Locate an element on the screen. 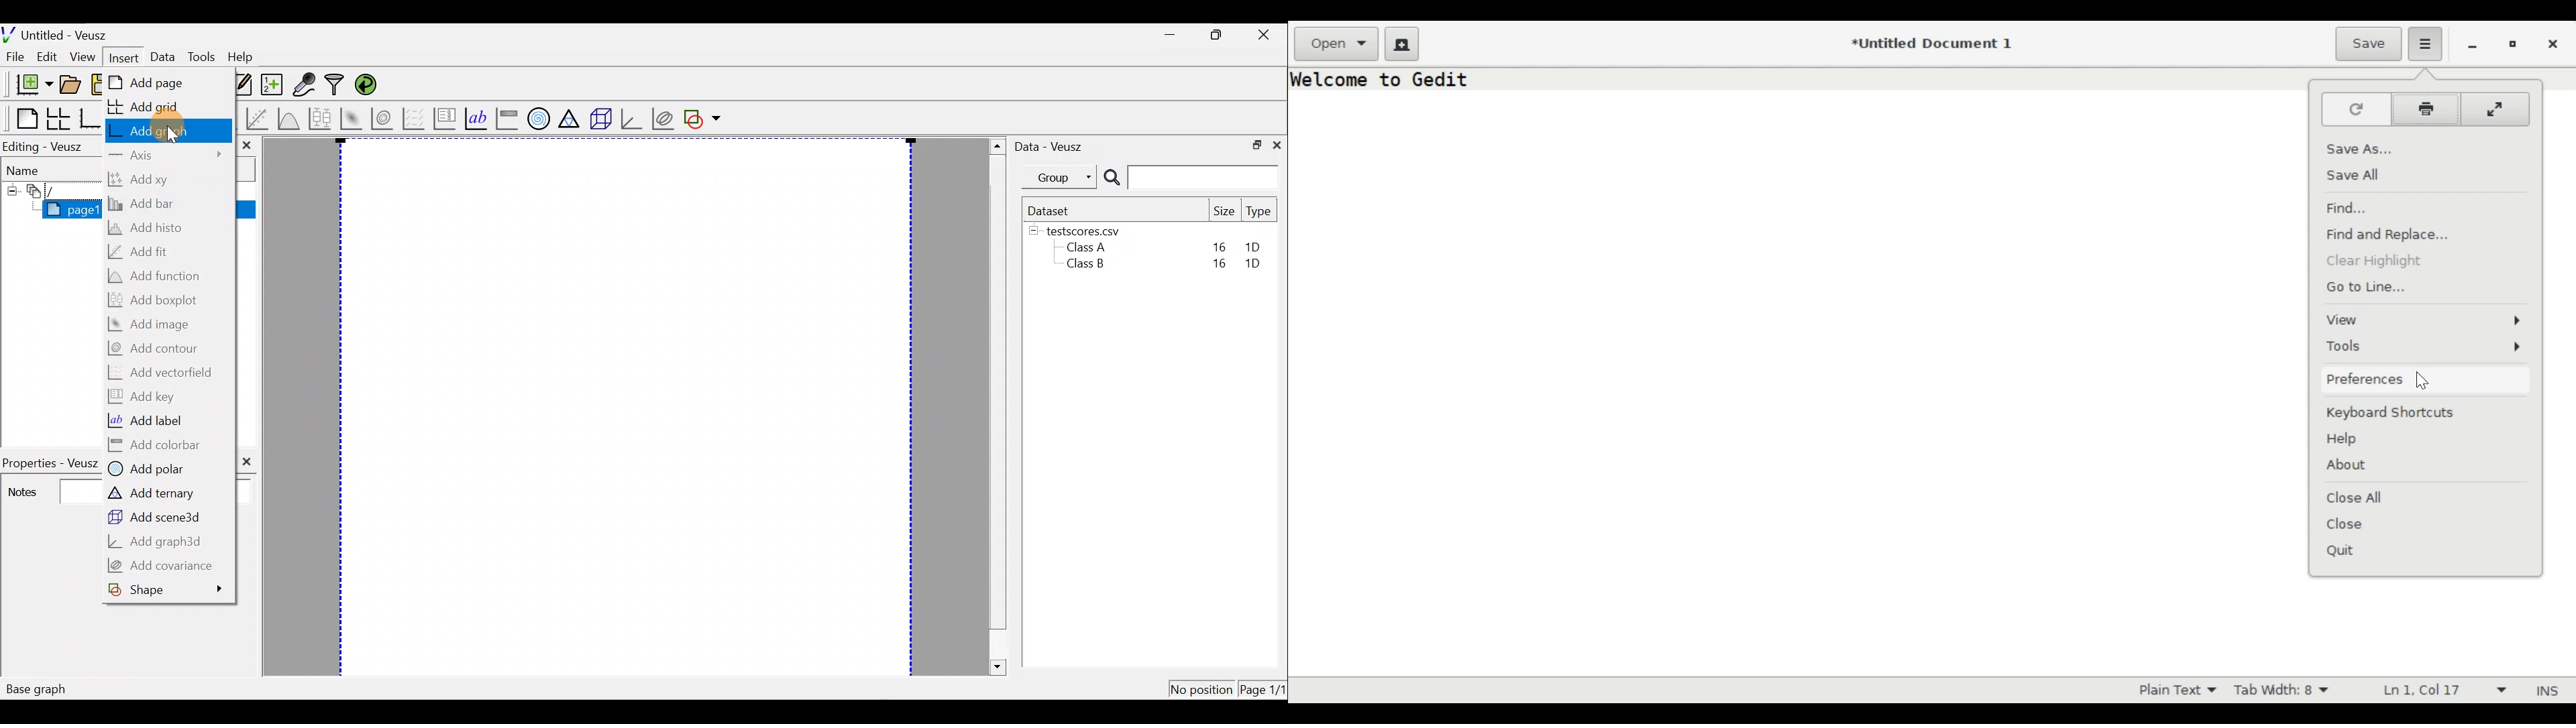 The width and height of the screenshot is (2576, 728). Group is located at coordinates (1062, 177).